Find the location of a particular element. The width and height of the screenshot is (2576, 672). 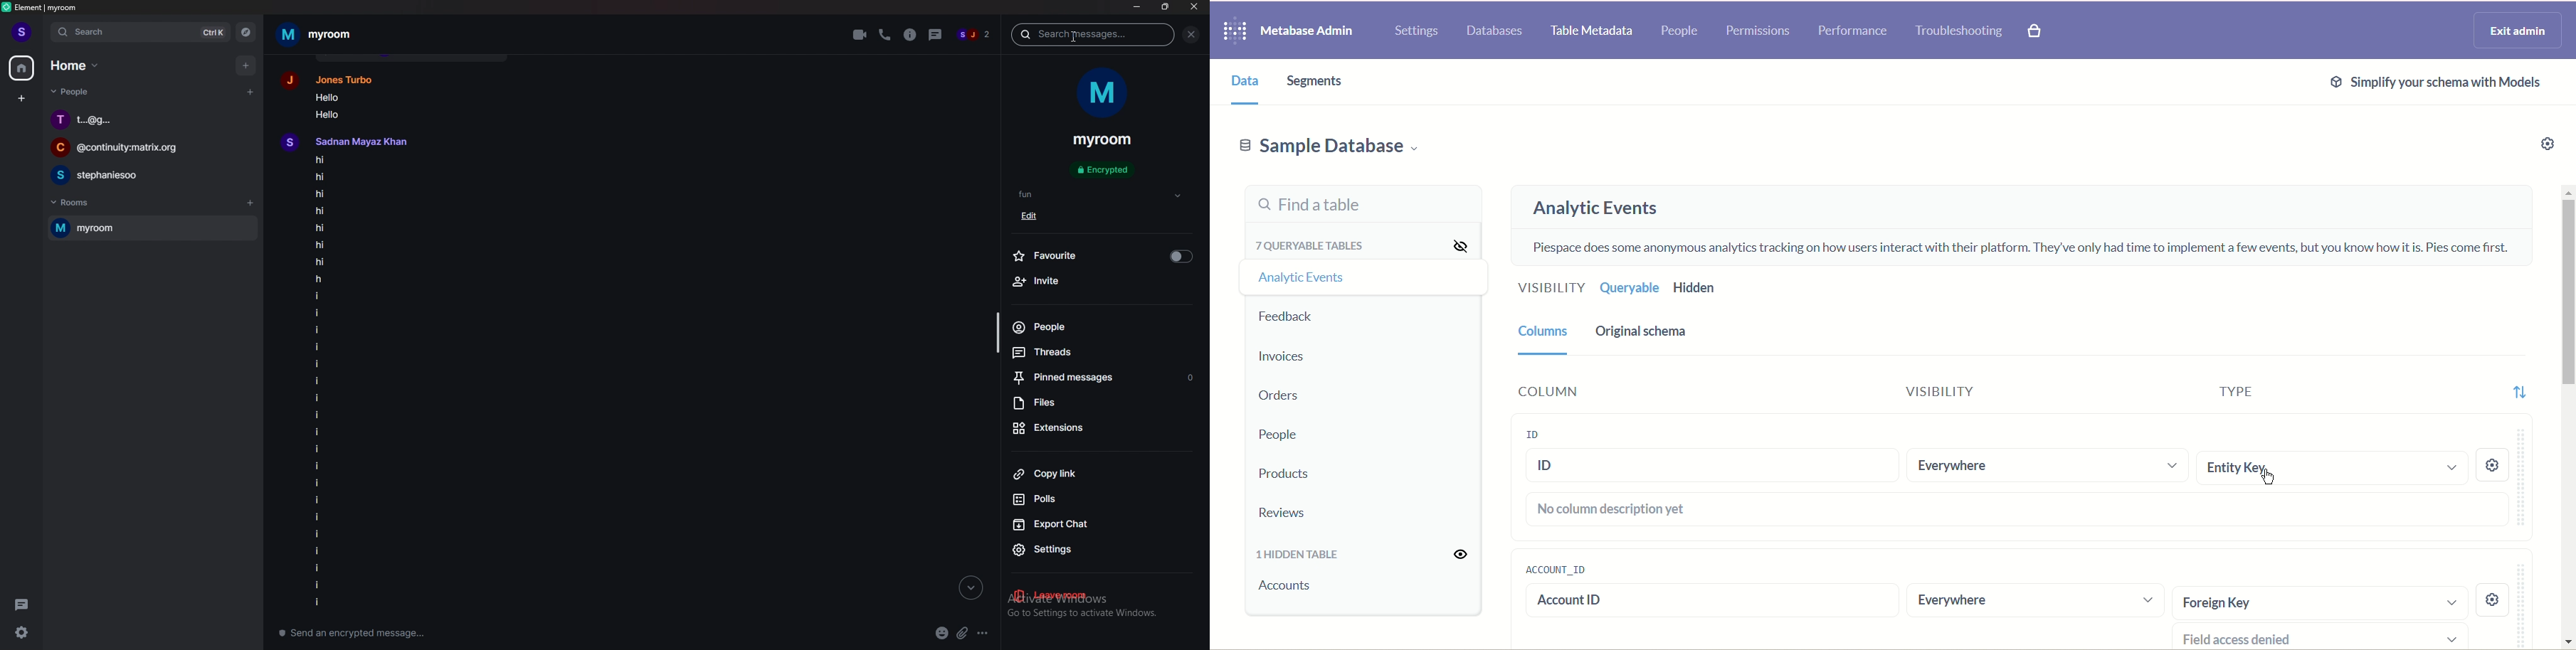

home is located at coordinates (78, 66).